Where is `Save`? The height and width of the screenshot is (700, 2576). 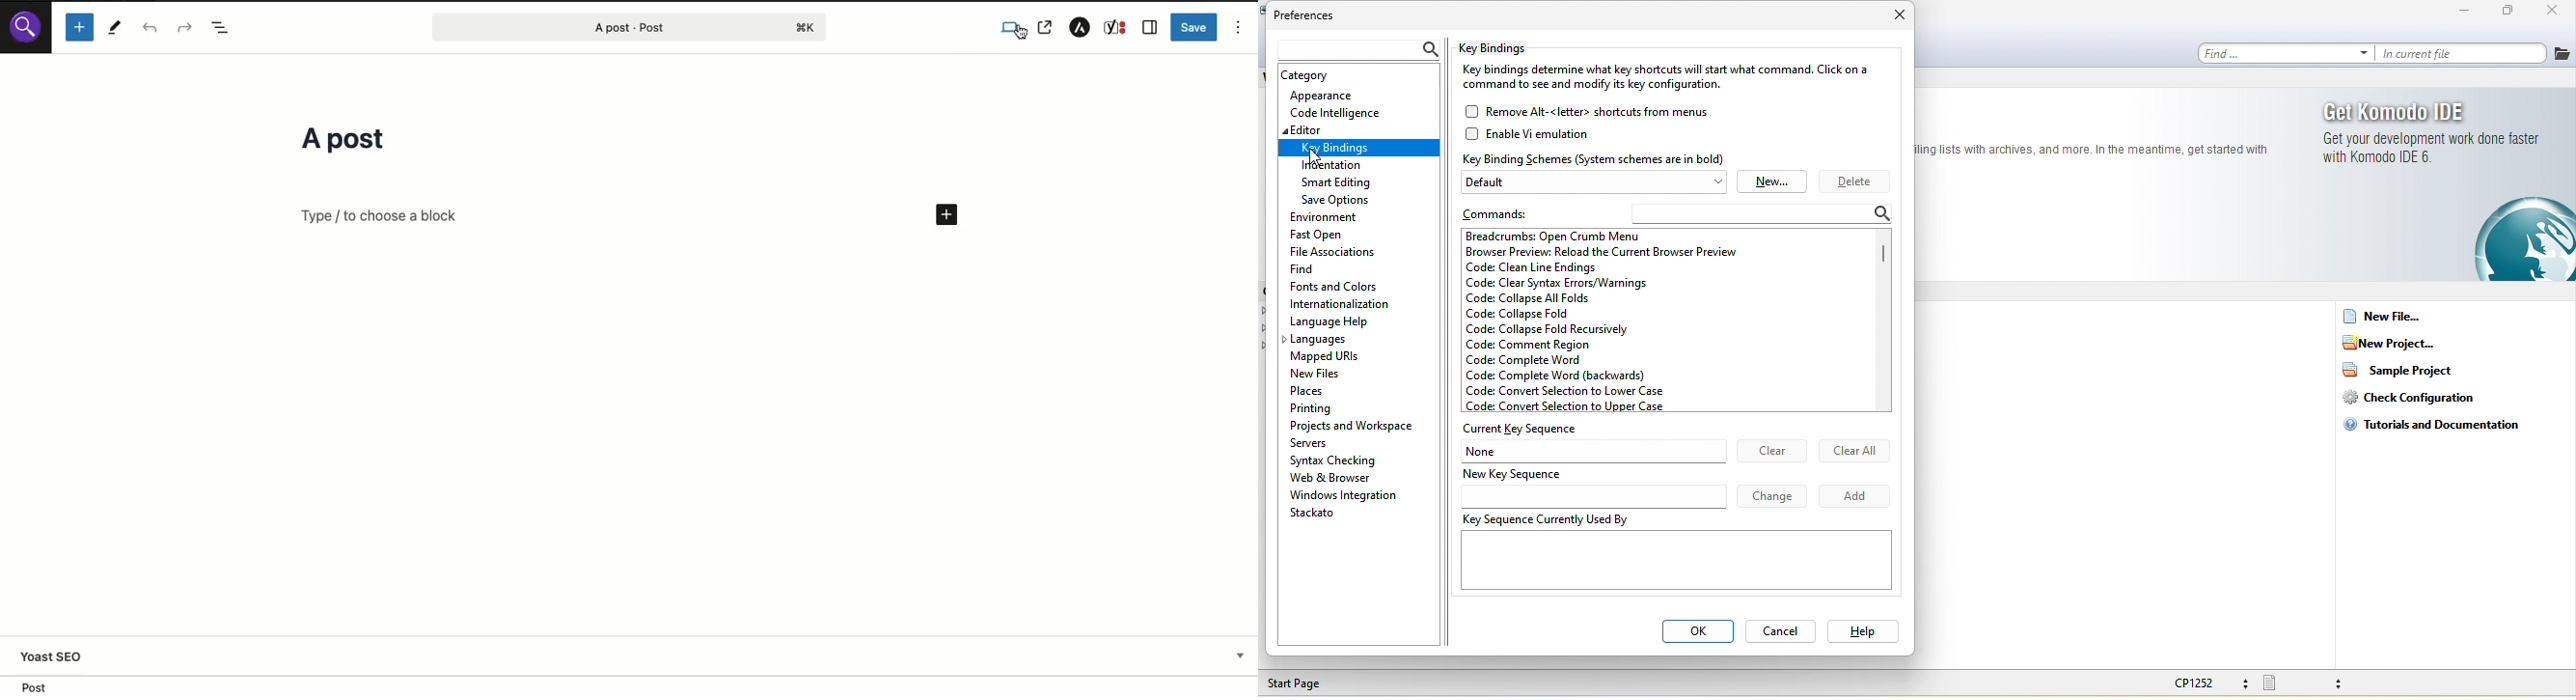
Save is located at coordinates (1195, 25).